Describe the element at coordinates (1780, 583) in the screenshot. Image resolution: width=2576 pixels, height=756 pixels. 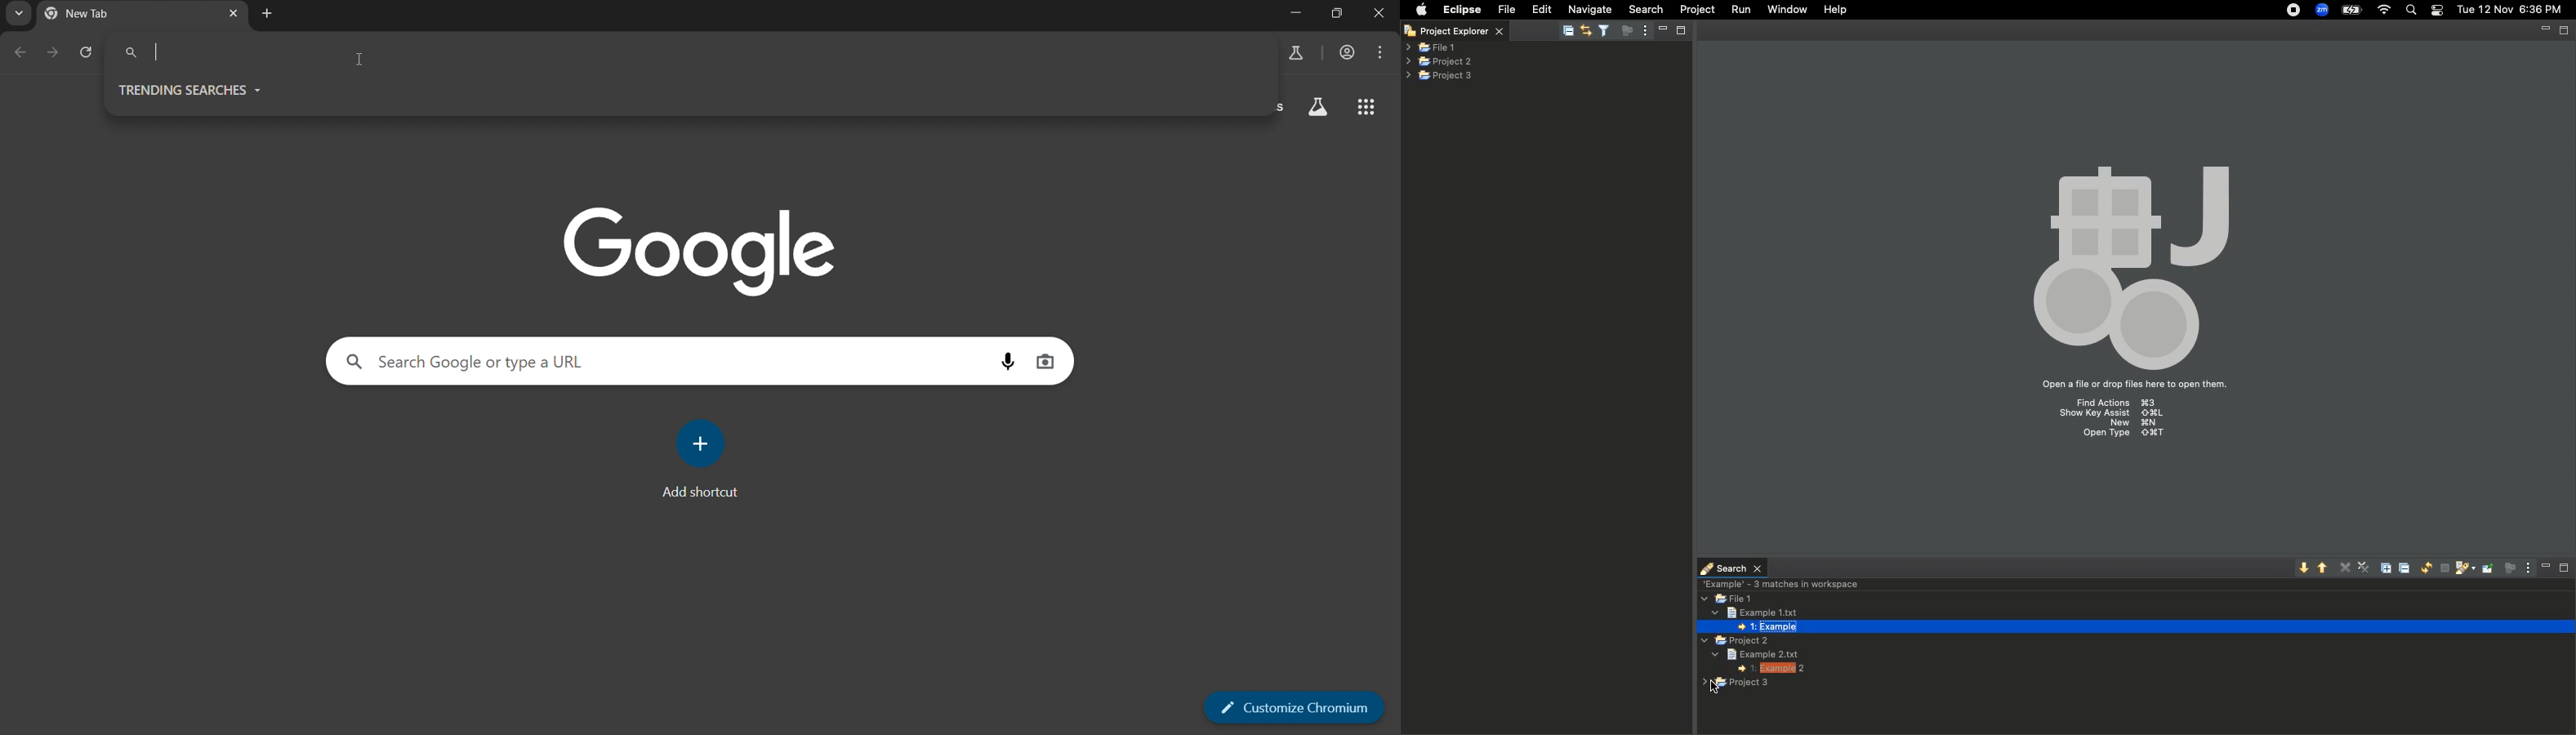
I see `3 matches in workspace` at that location.